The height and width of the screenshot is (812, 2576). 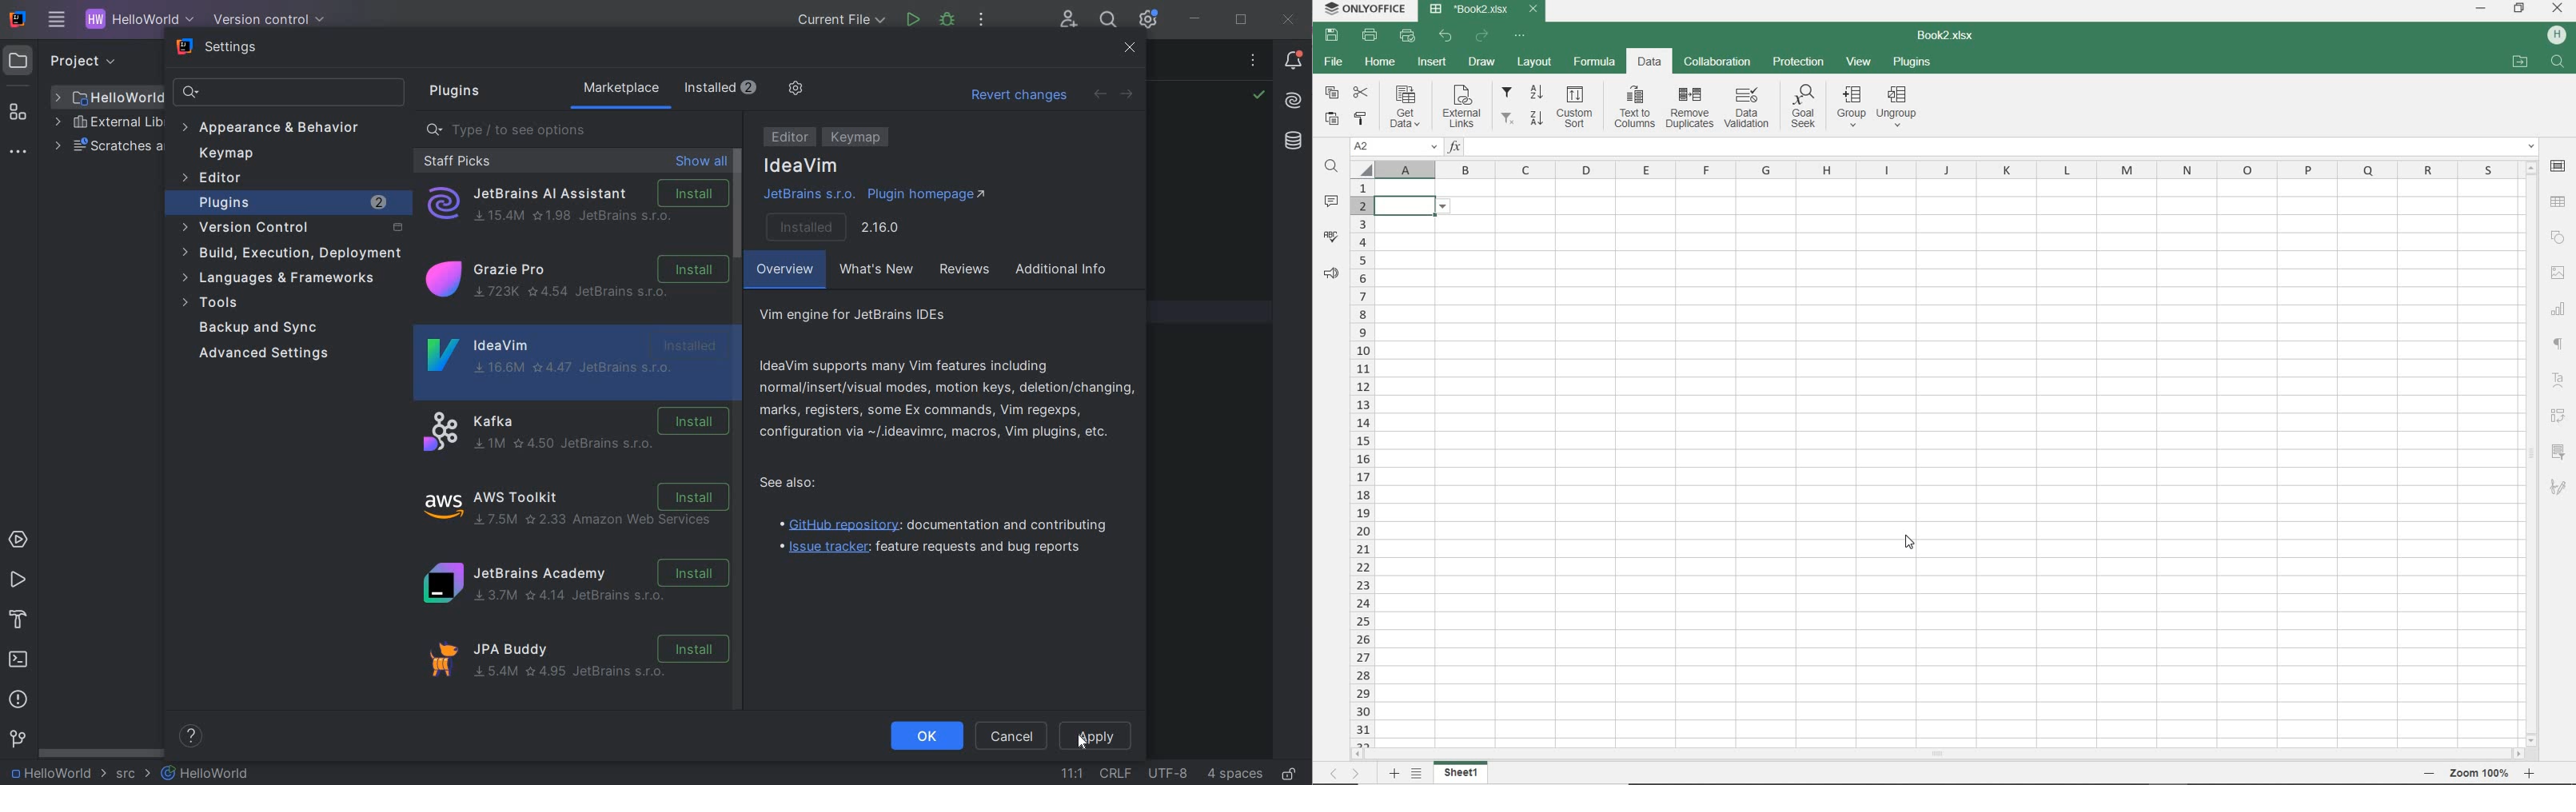 What do you see at coordinates (576, 204) in the screenshot?
I see `Jetbrains AI Assistant Installation` at bounding box center [576, 204].